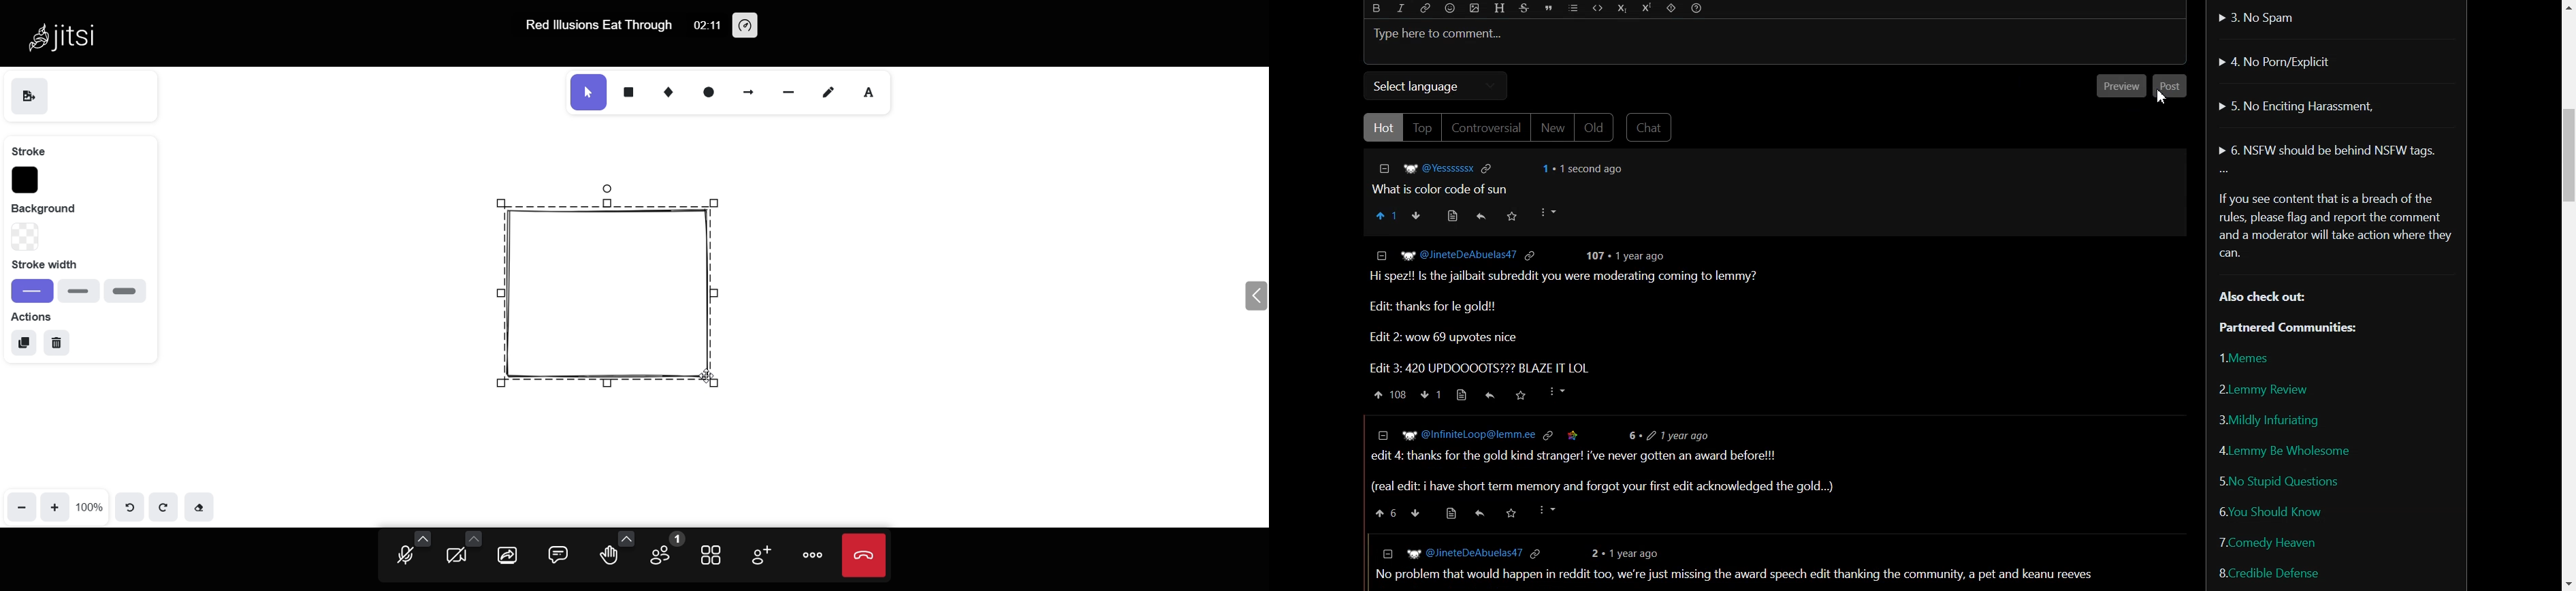 The width and height of the screenshot is (2576, 616). I want to click on background, so click(54, 208).